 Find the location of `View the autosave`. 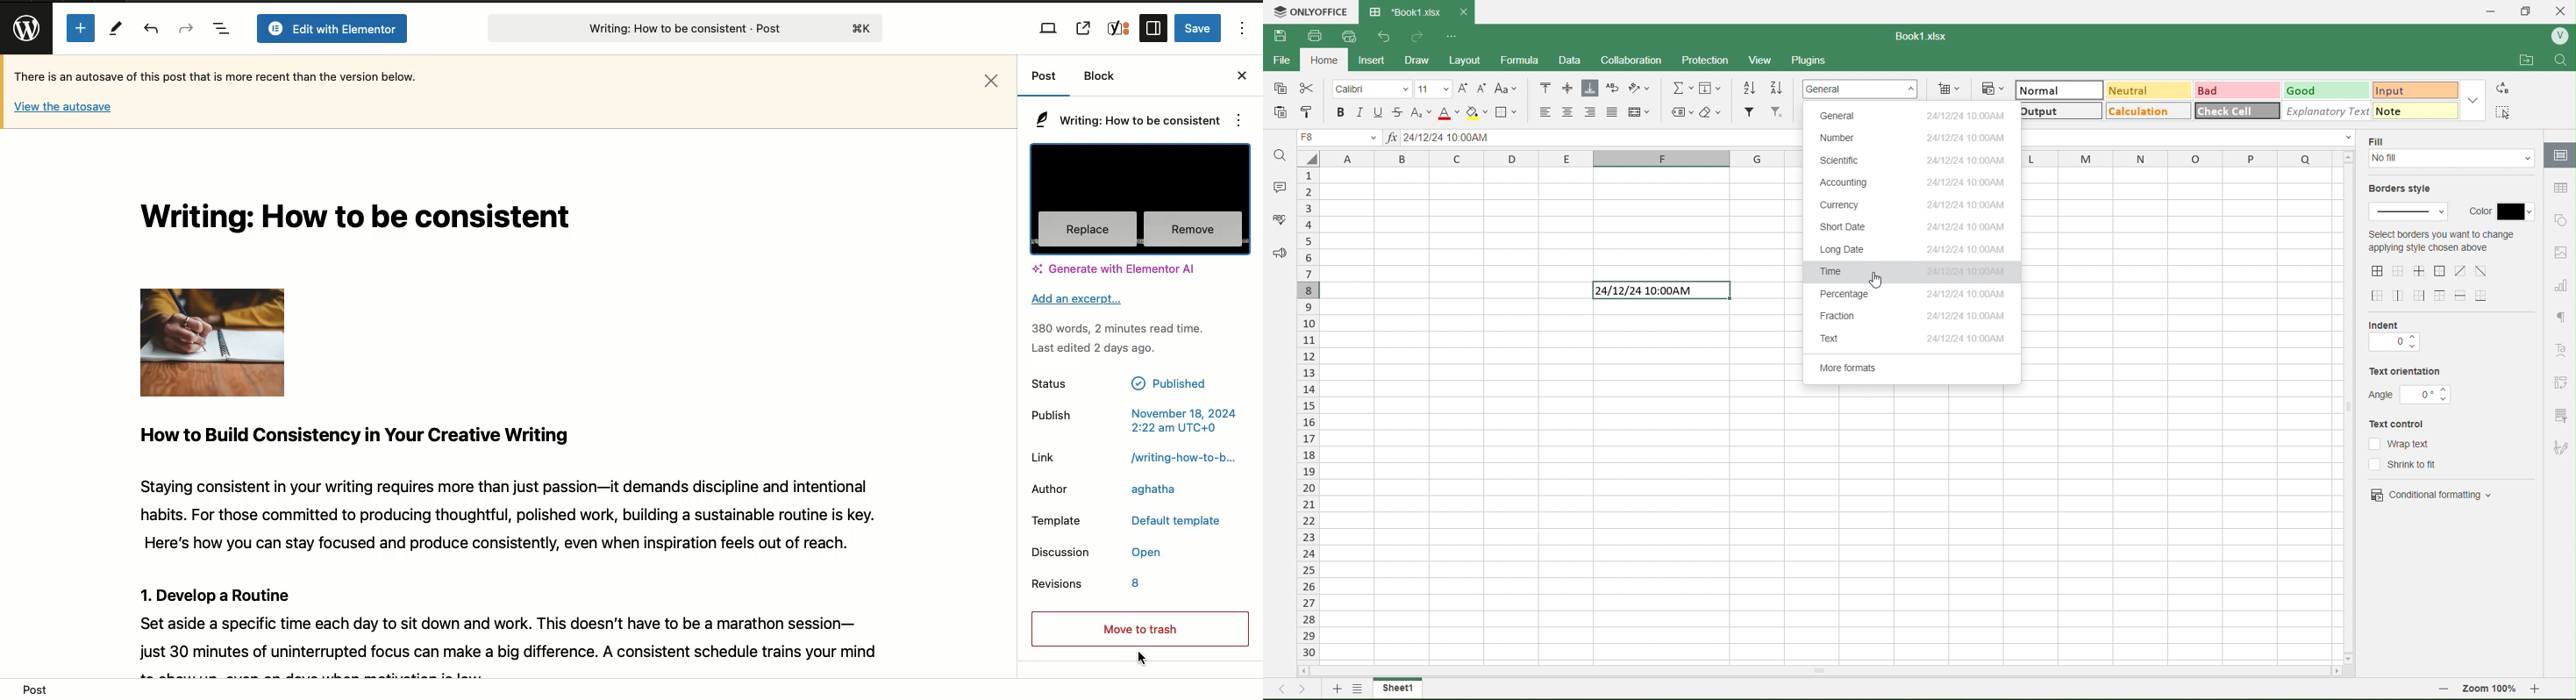

View the autosave is located at coordinates (63, 108).